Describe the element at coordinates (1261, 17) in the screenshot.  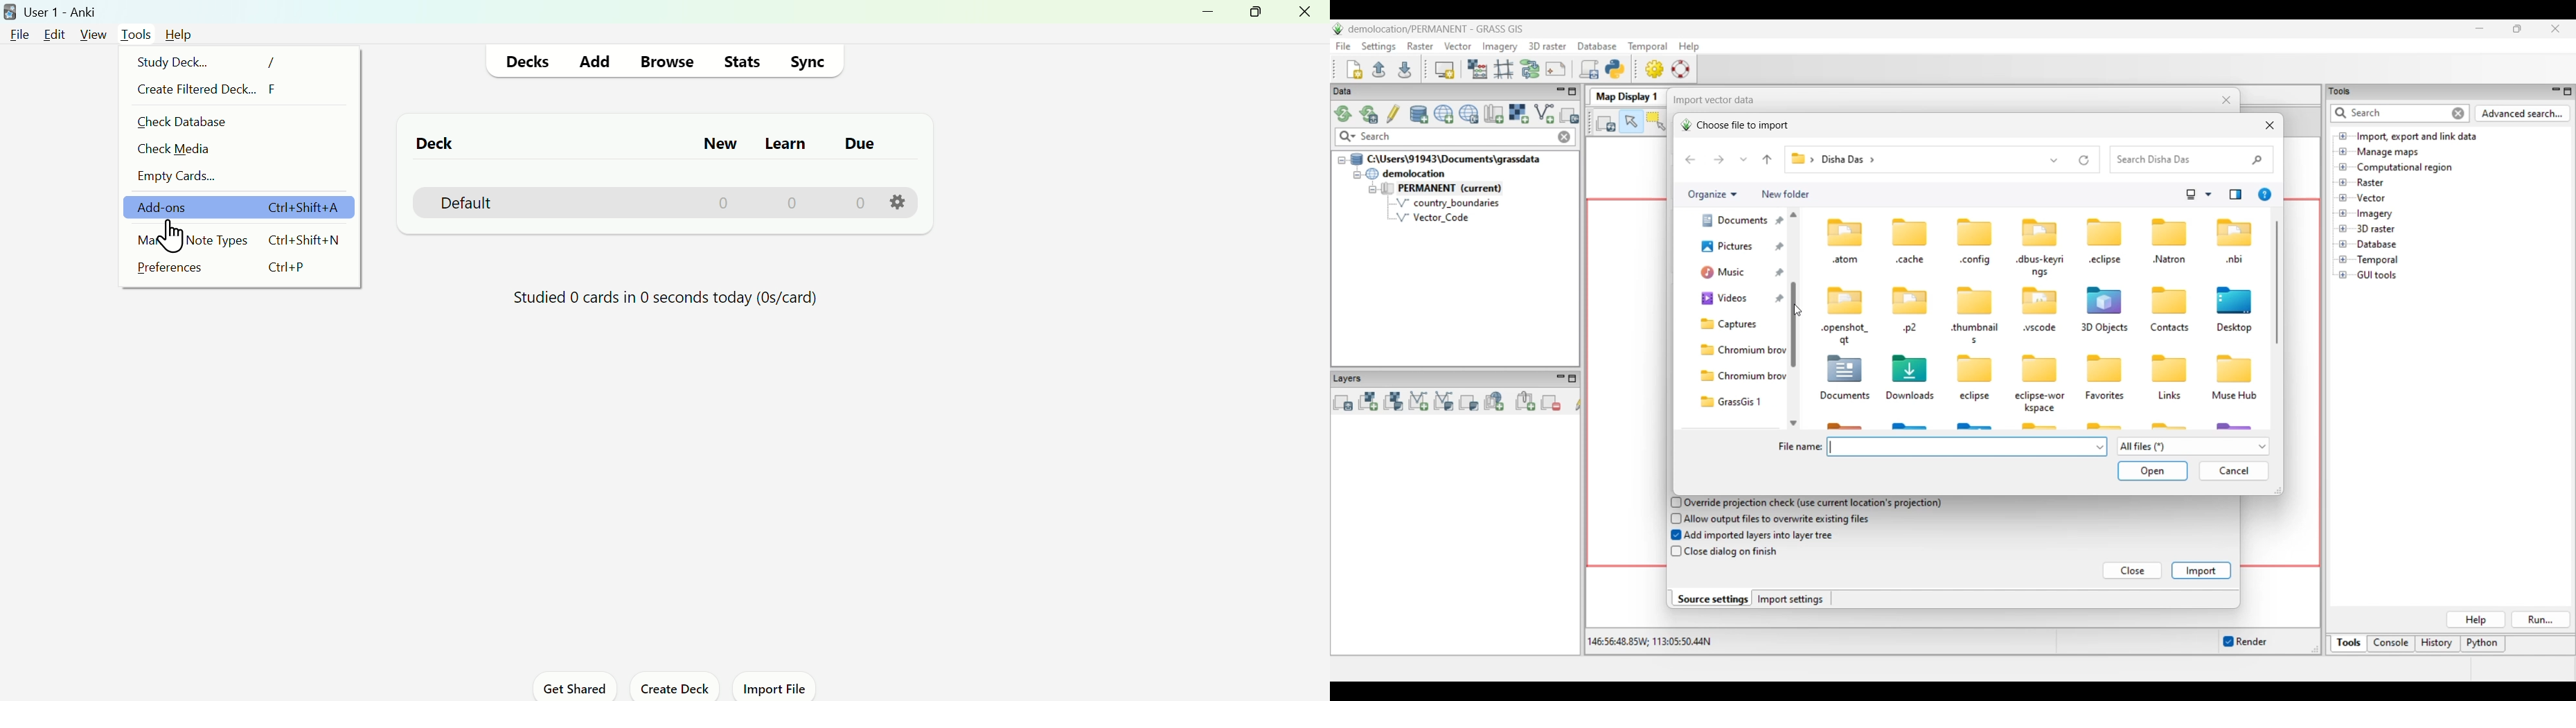
I see `Maximize` at that location.